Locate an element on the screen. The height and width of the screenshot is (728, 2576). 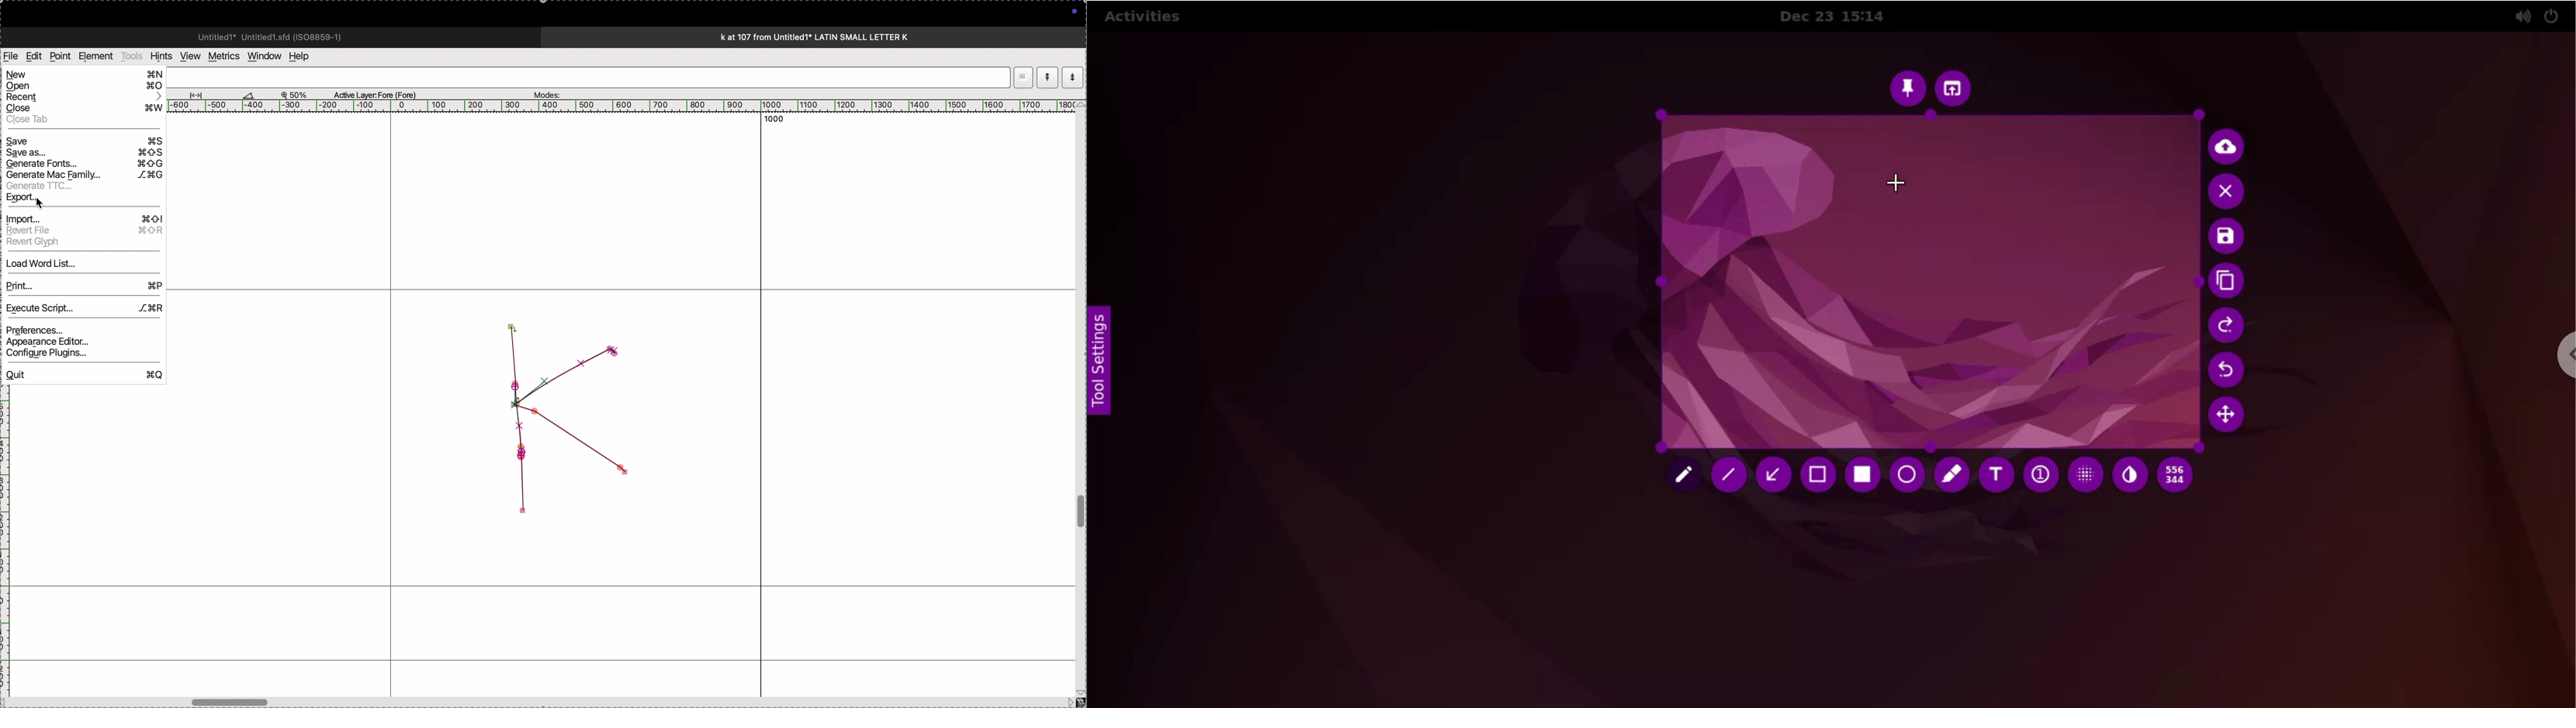
file is located at coordinates (11, 56).